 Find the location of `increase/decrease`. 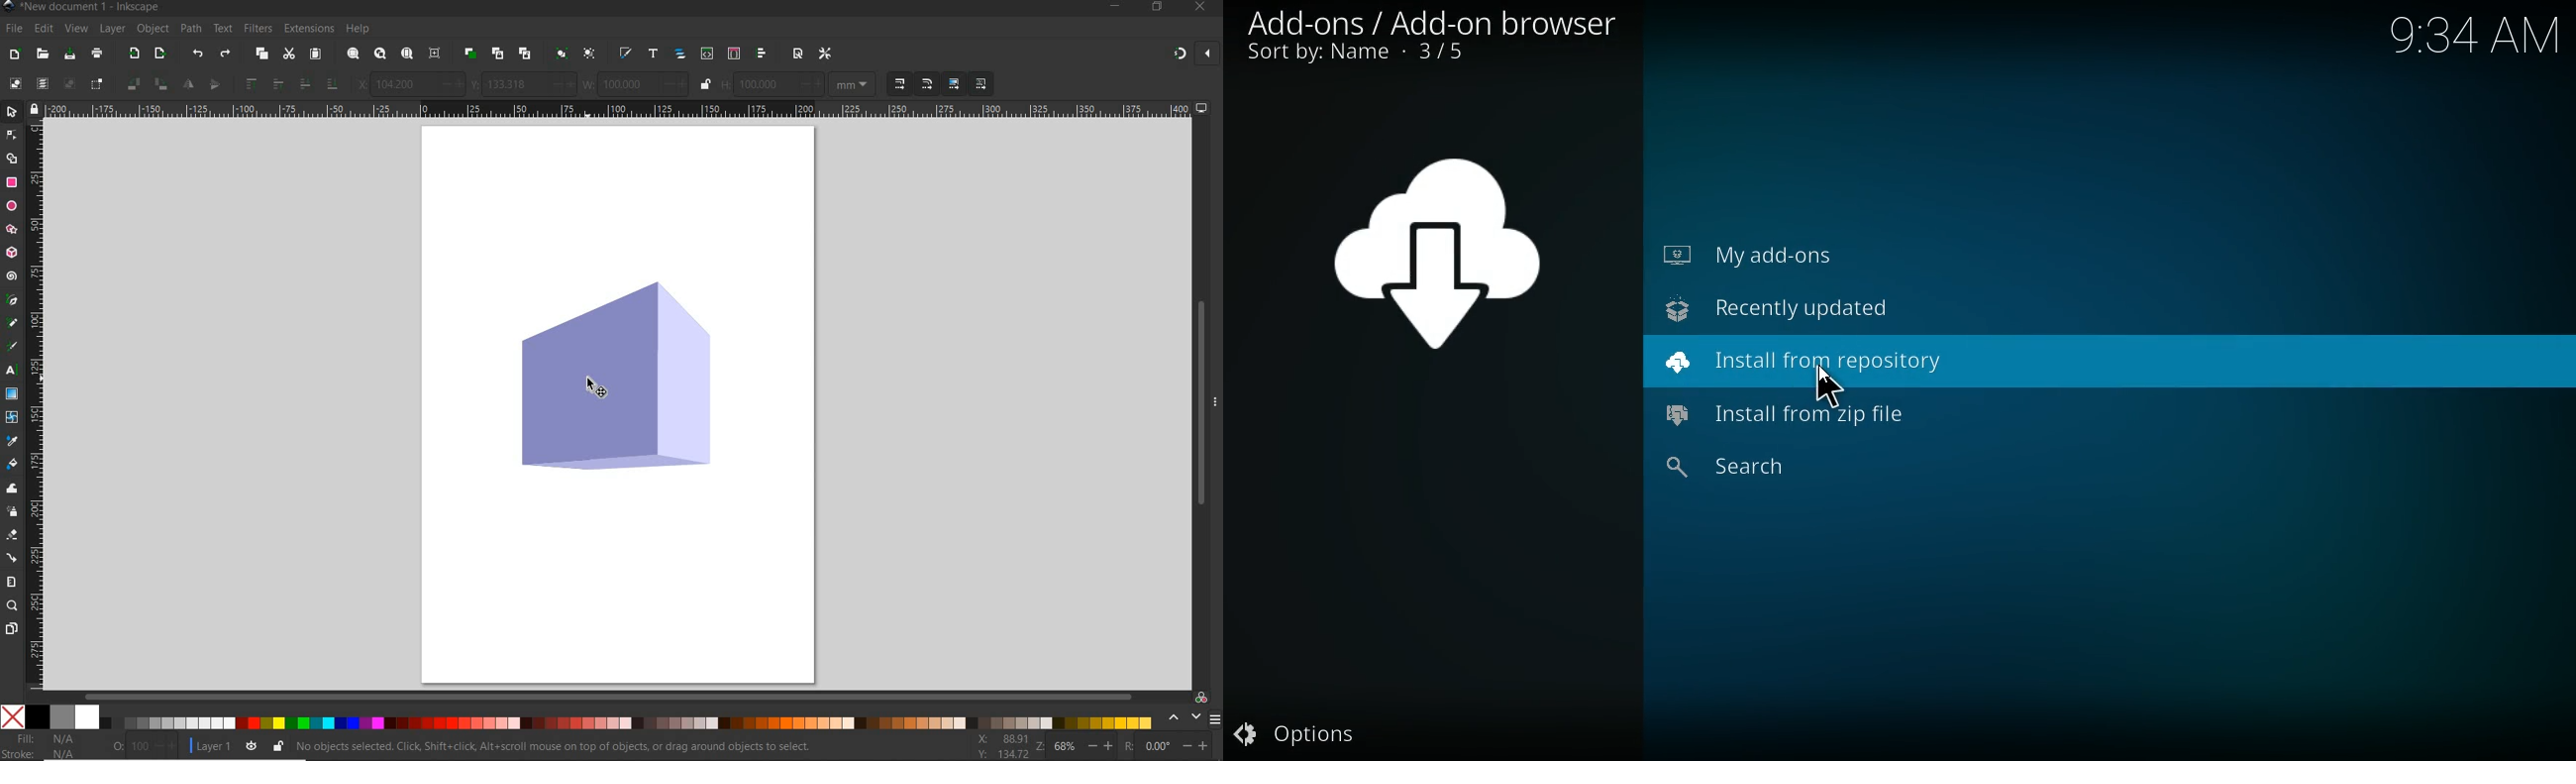

increase/decrease is located at coordinates (1199, 746).